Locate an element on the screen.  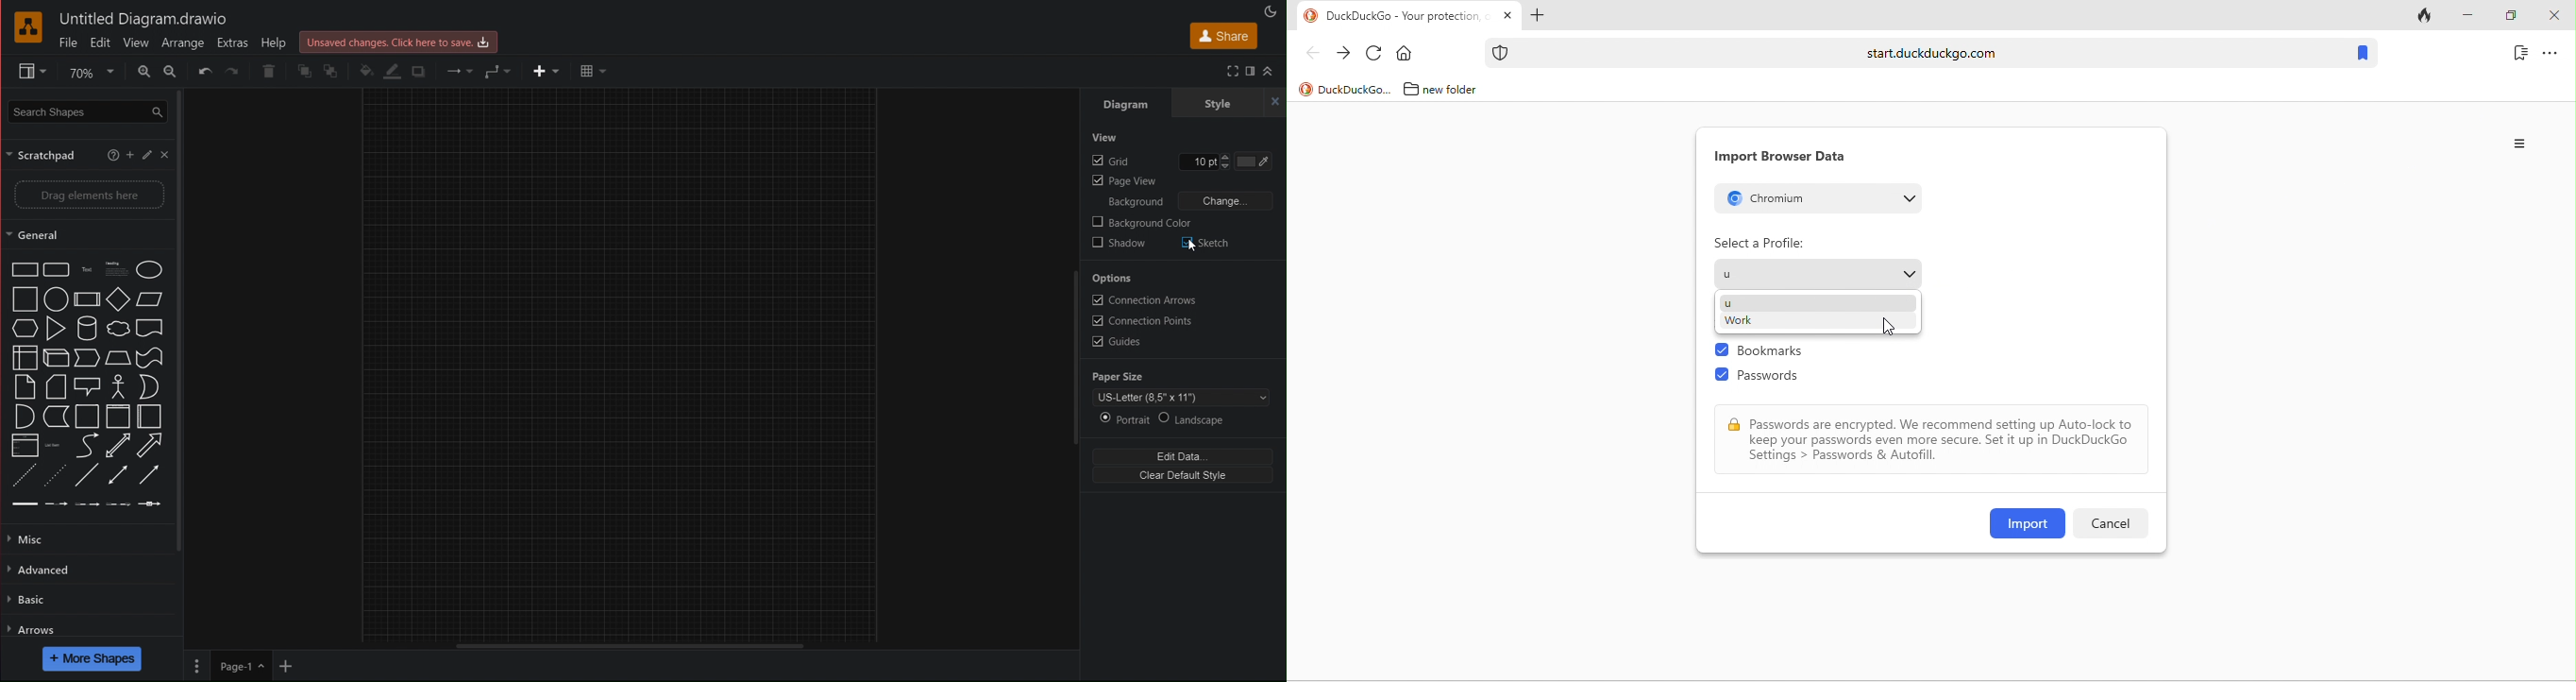
callout is located at coordinates (87, 386).